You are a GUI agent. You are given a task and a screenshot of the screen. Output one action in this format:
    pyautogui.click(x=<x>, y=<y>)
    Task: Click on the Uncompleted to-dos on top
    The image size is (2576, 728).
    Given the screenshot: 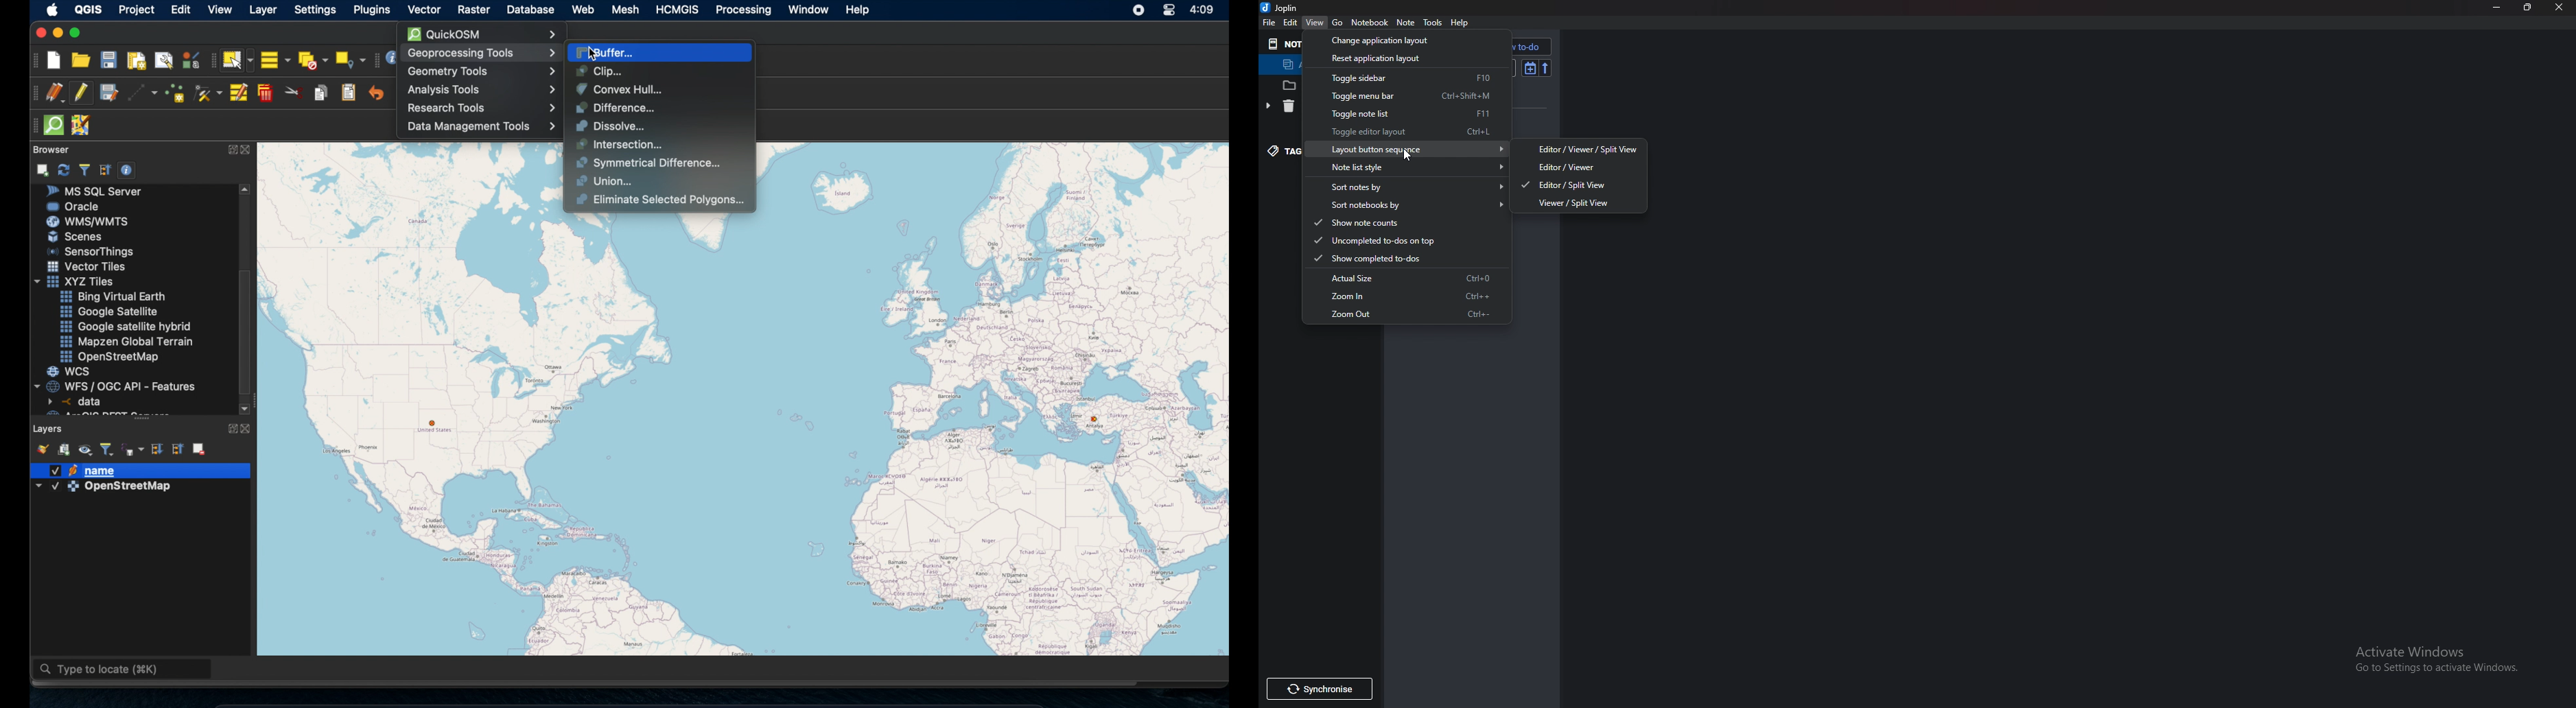 What is the action you would take?
    pyautogui.click(x=1383, y=239)
    